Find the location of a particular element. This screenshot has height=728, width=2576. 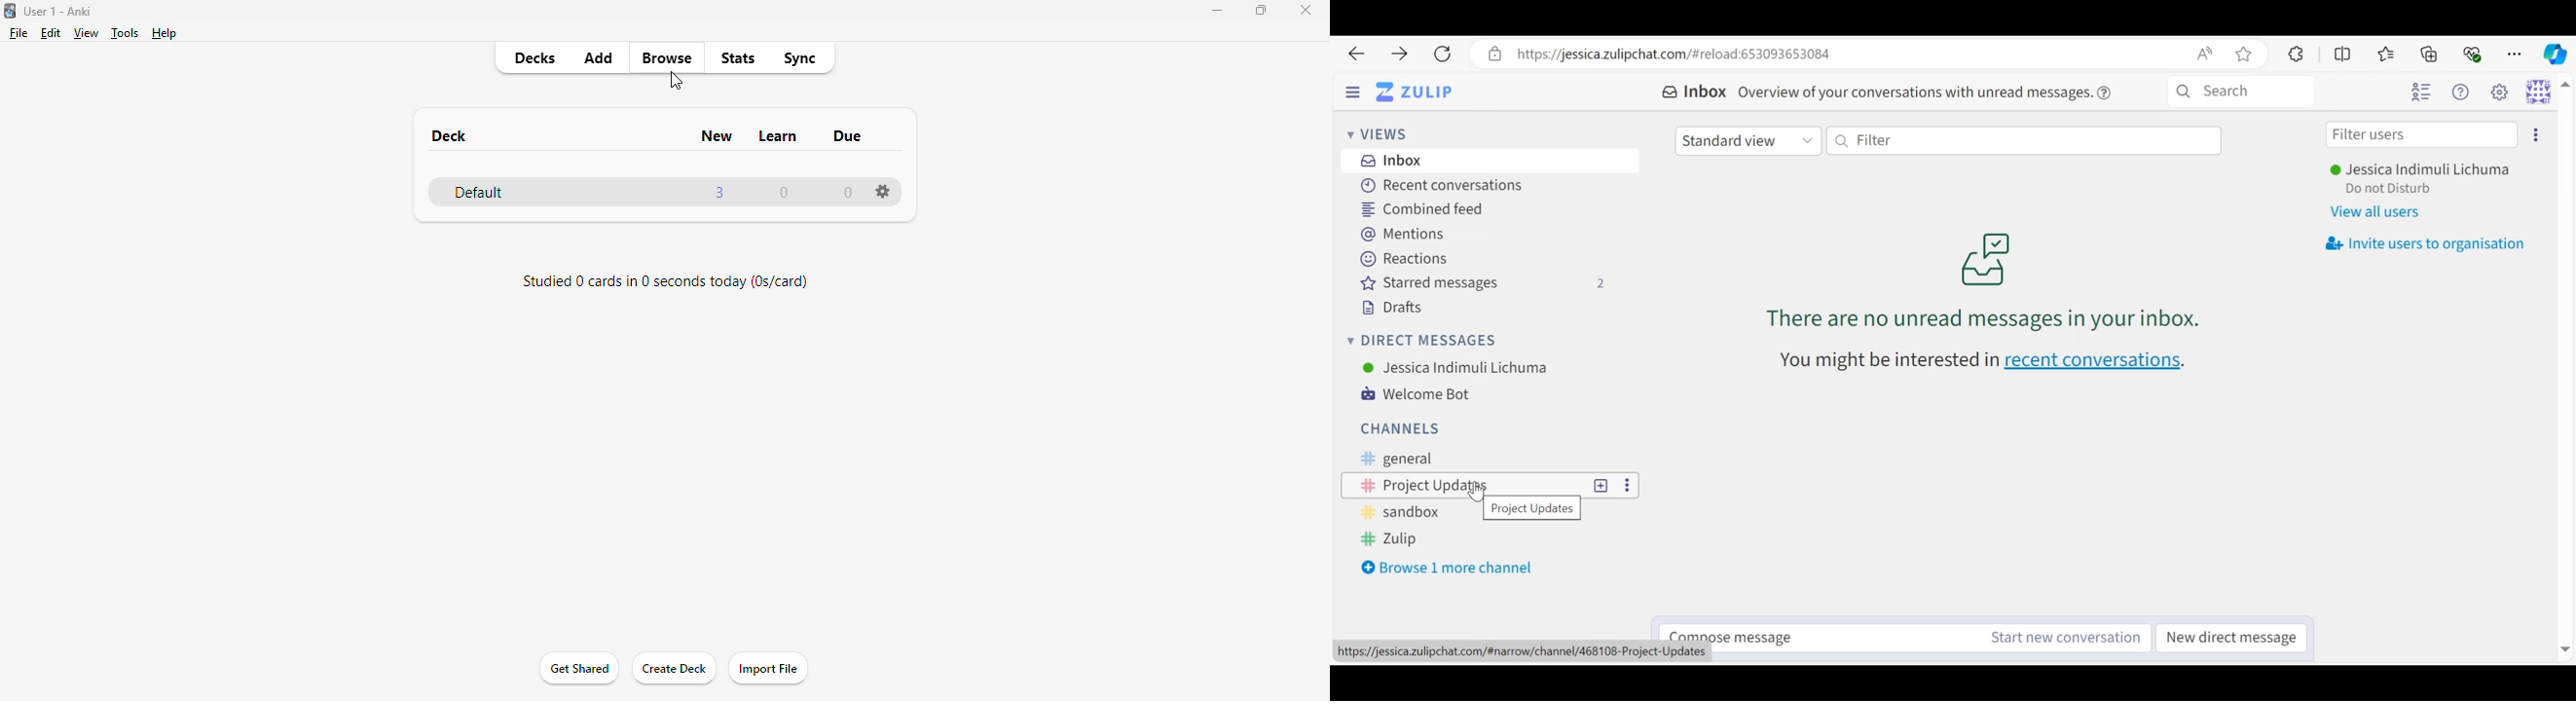

minimize is located at coordinates (1217, 11).